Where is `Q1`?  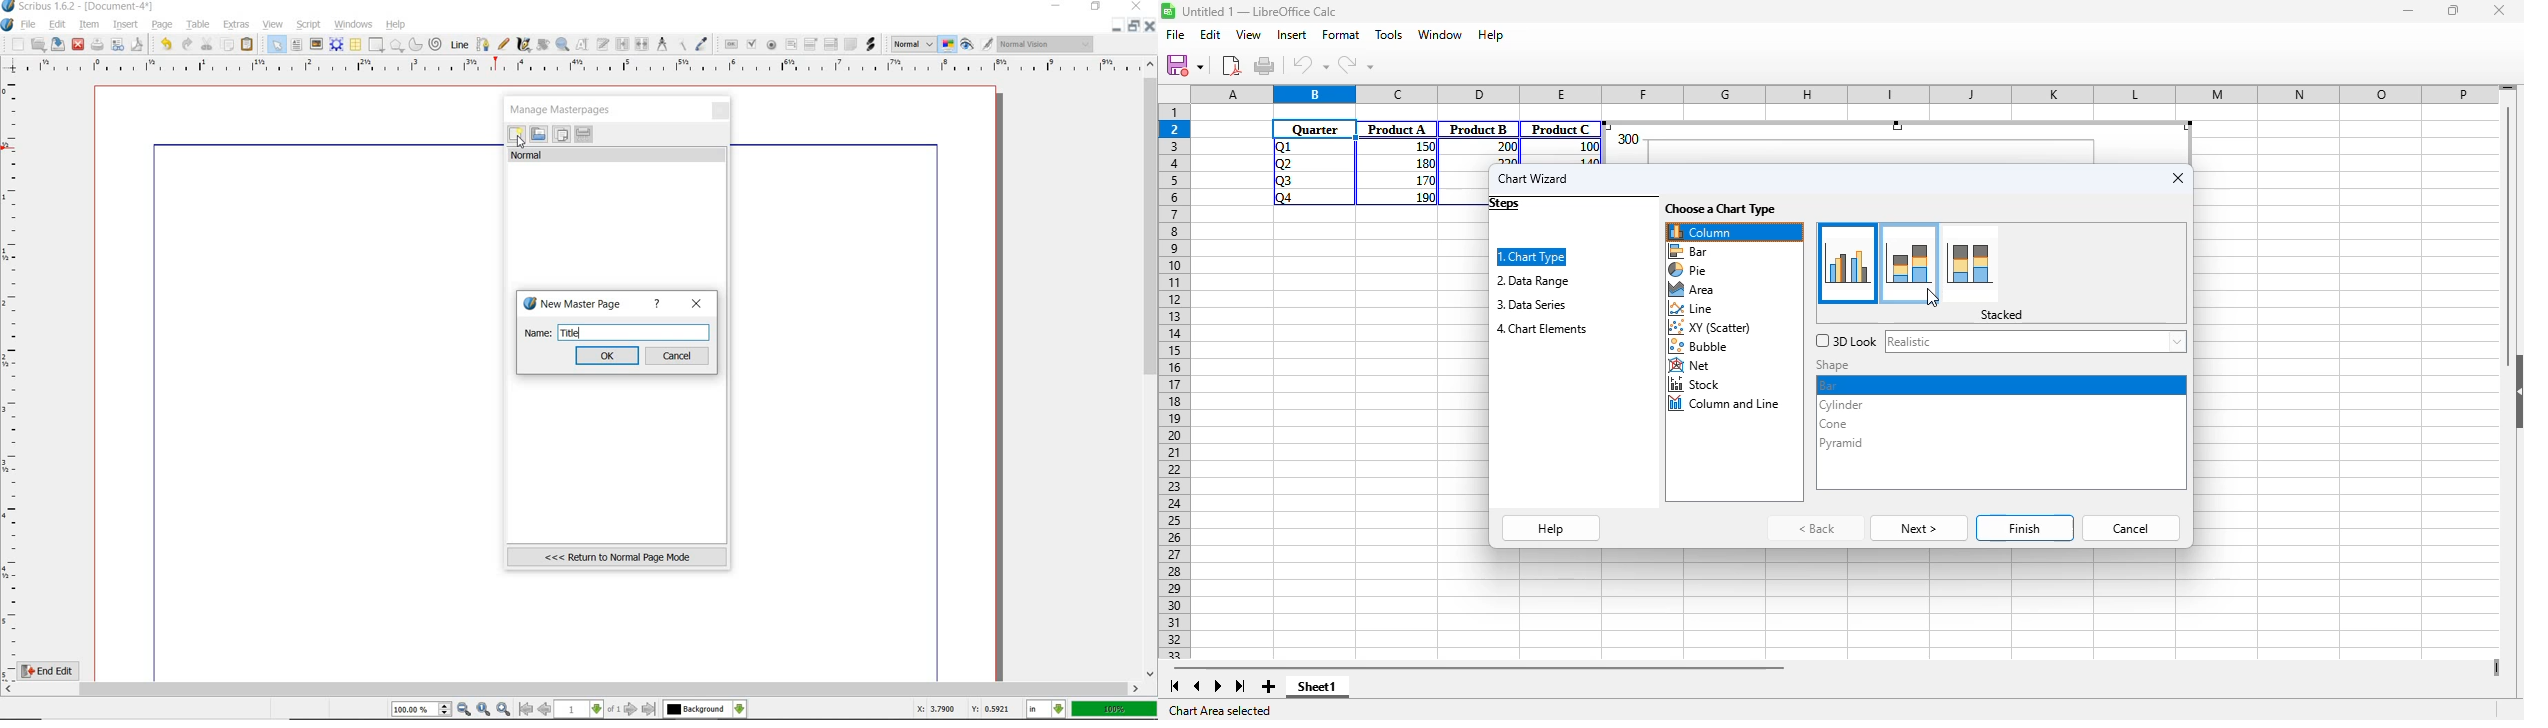 Q1 is located at coordinates (1281, 146).